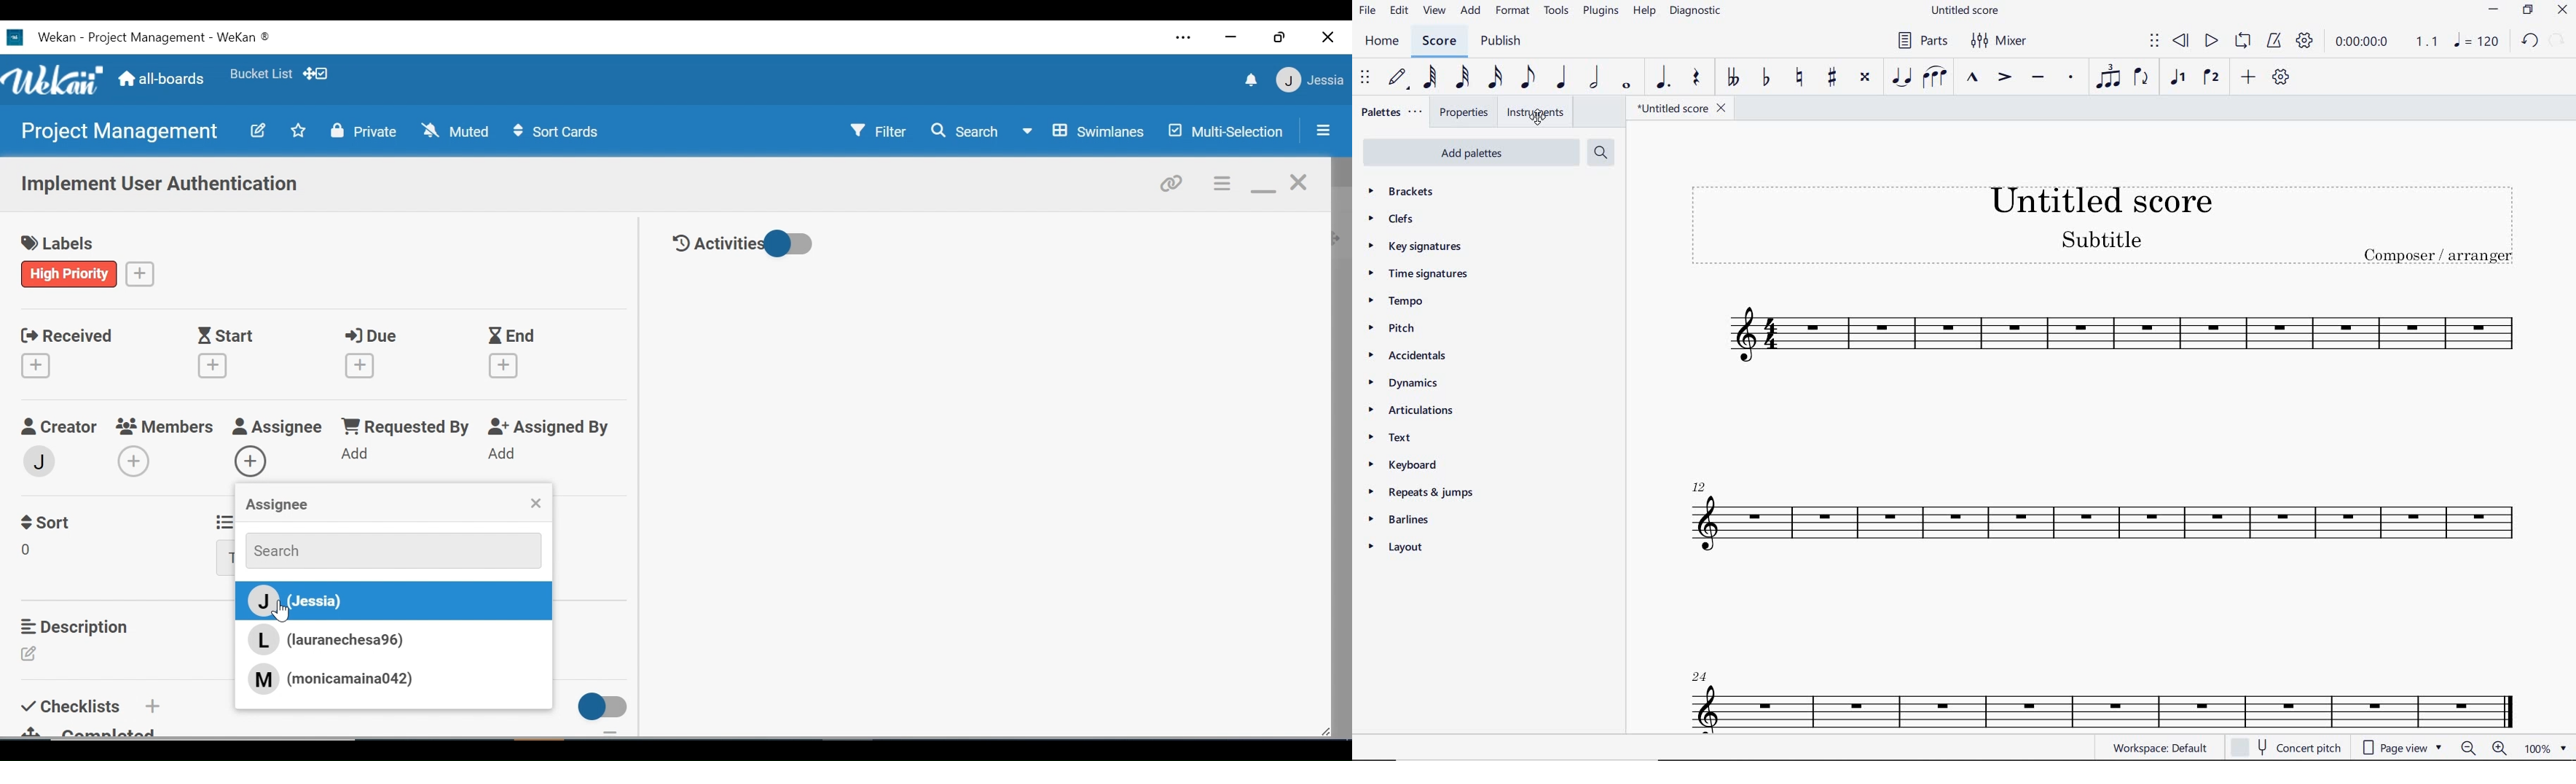 The width and height of the screenshot is (2576, 784). I want to click on Assigned By, so click(552, 428).